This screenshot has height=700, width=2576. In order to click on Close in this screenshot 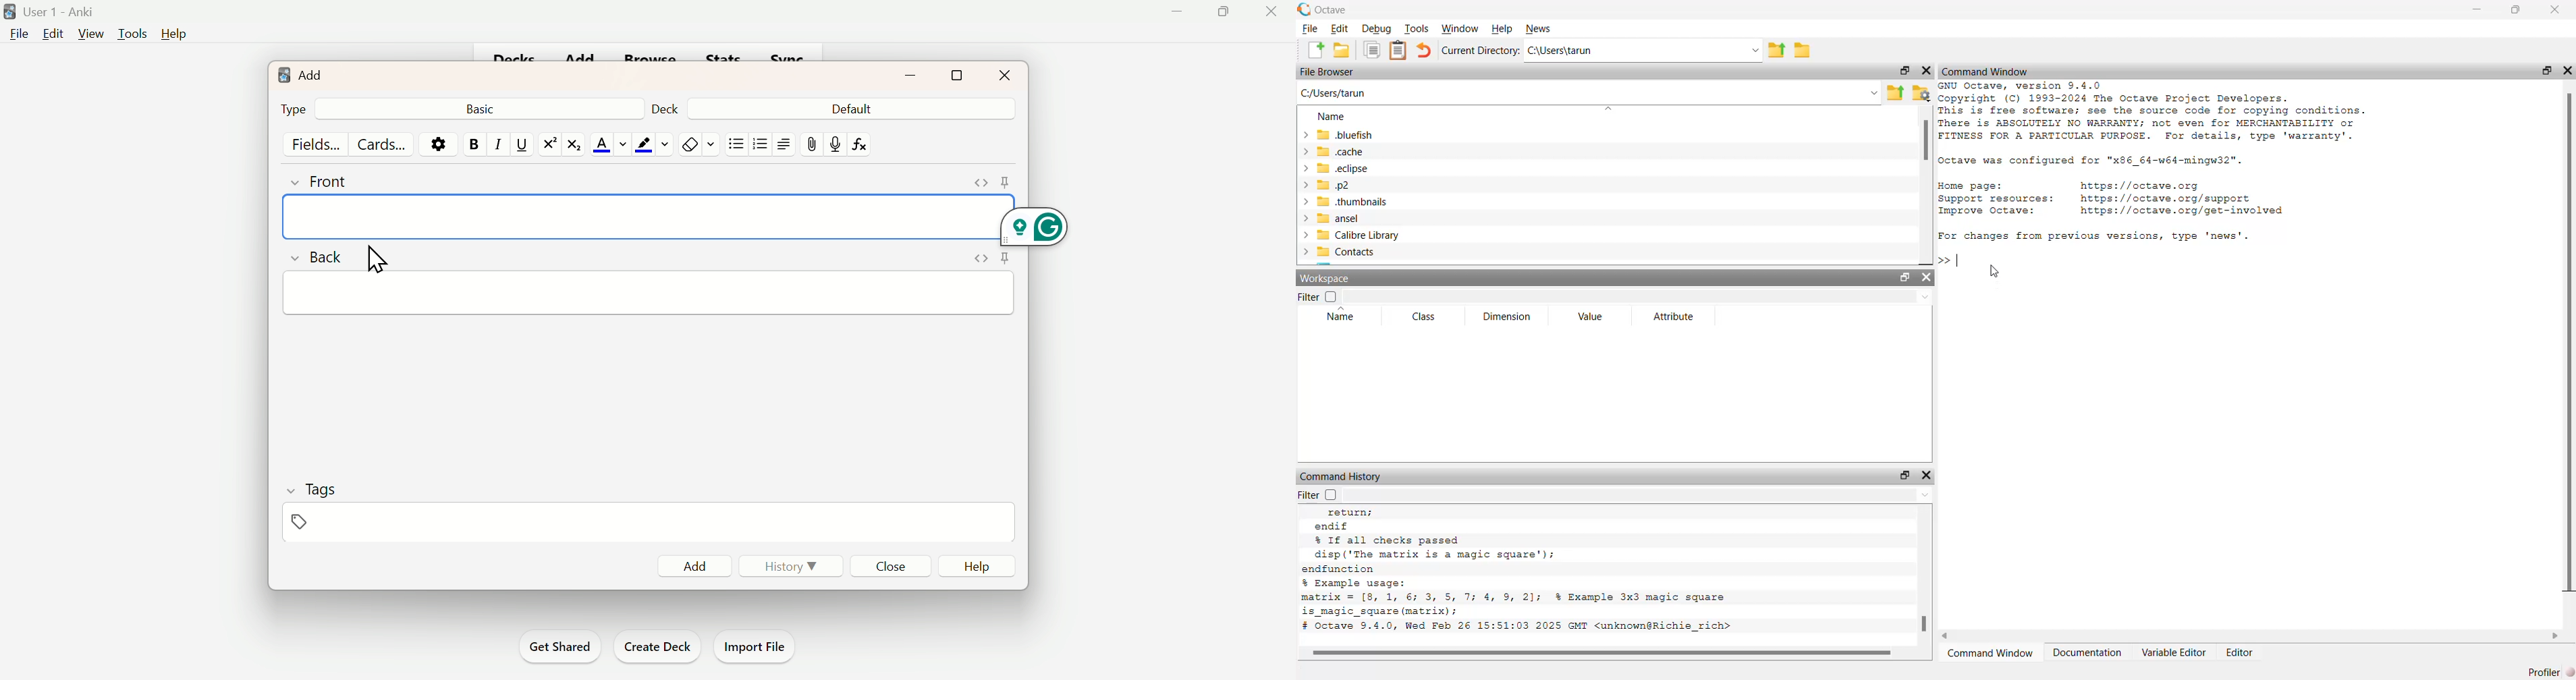, I will do `click(887, 565)`.